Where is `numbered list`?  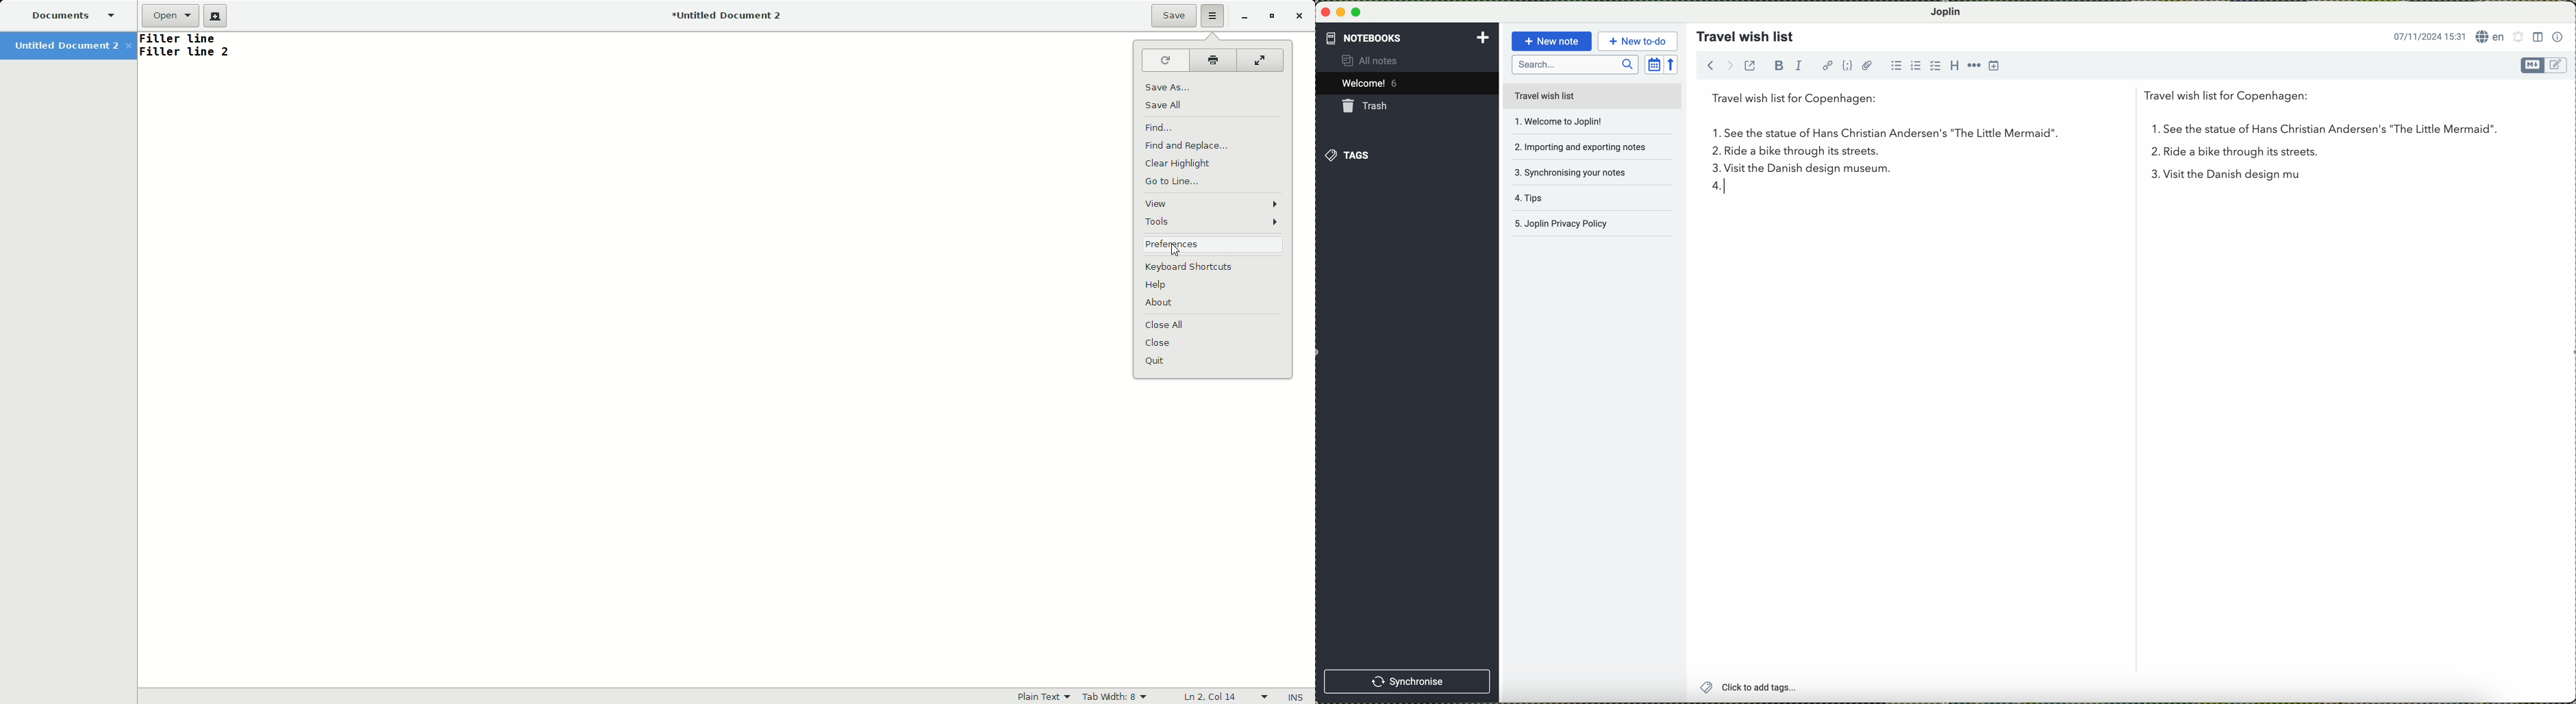 numbered list is located at coordinates (1915, 62).